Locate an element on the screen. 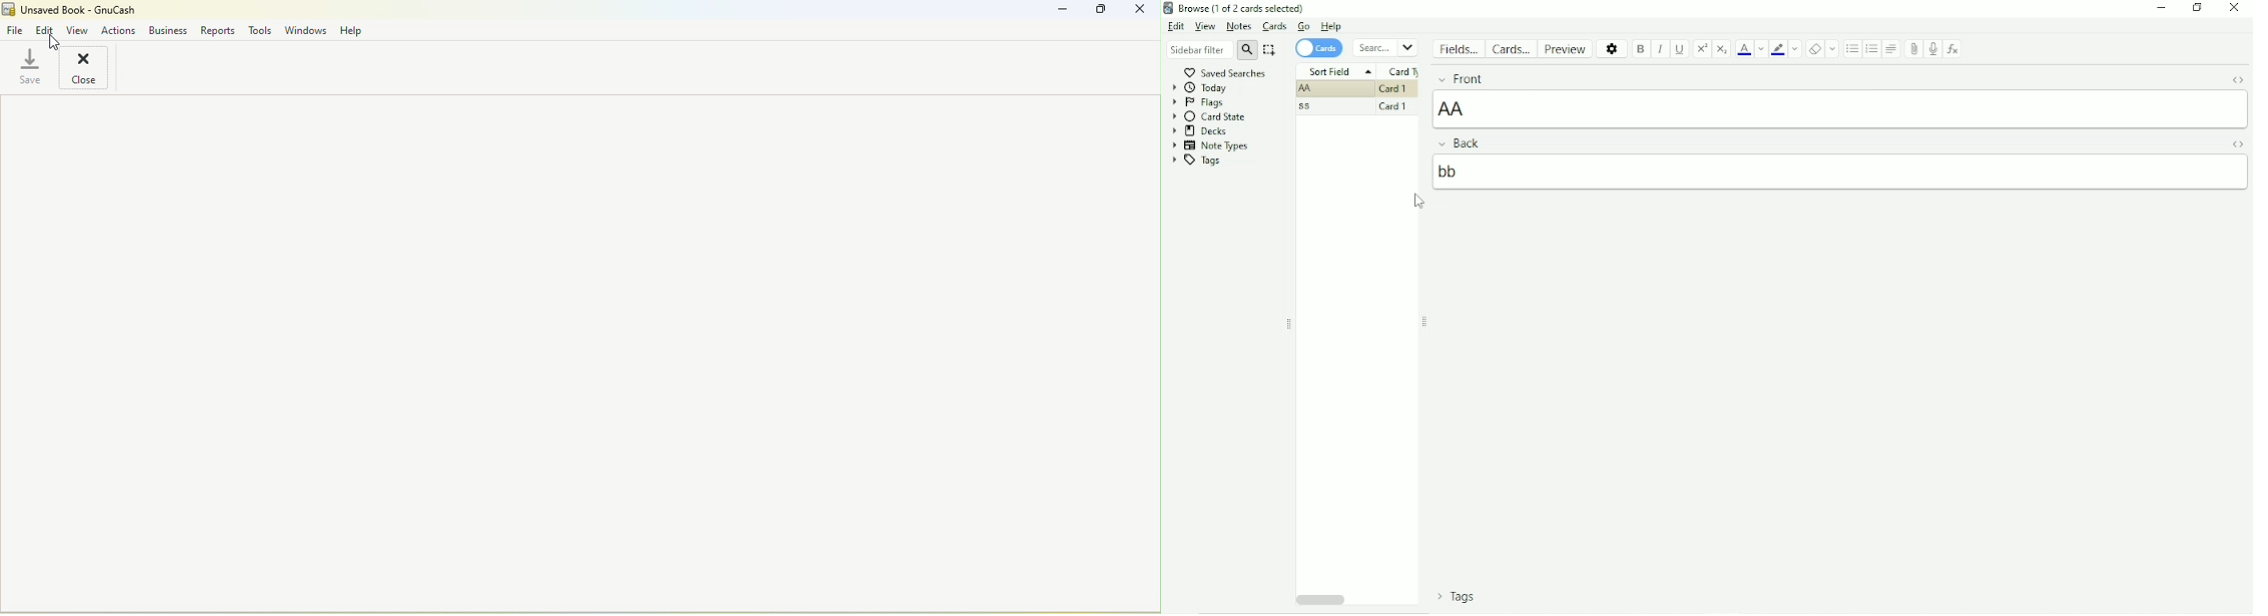 This screenshot has width=2268, height=616. Card 1 is located at coordinates (1394, 106).